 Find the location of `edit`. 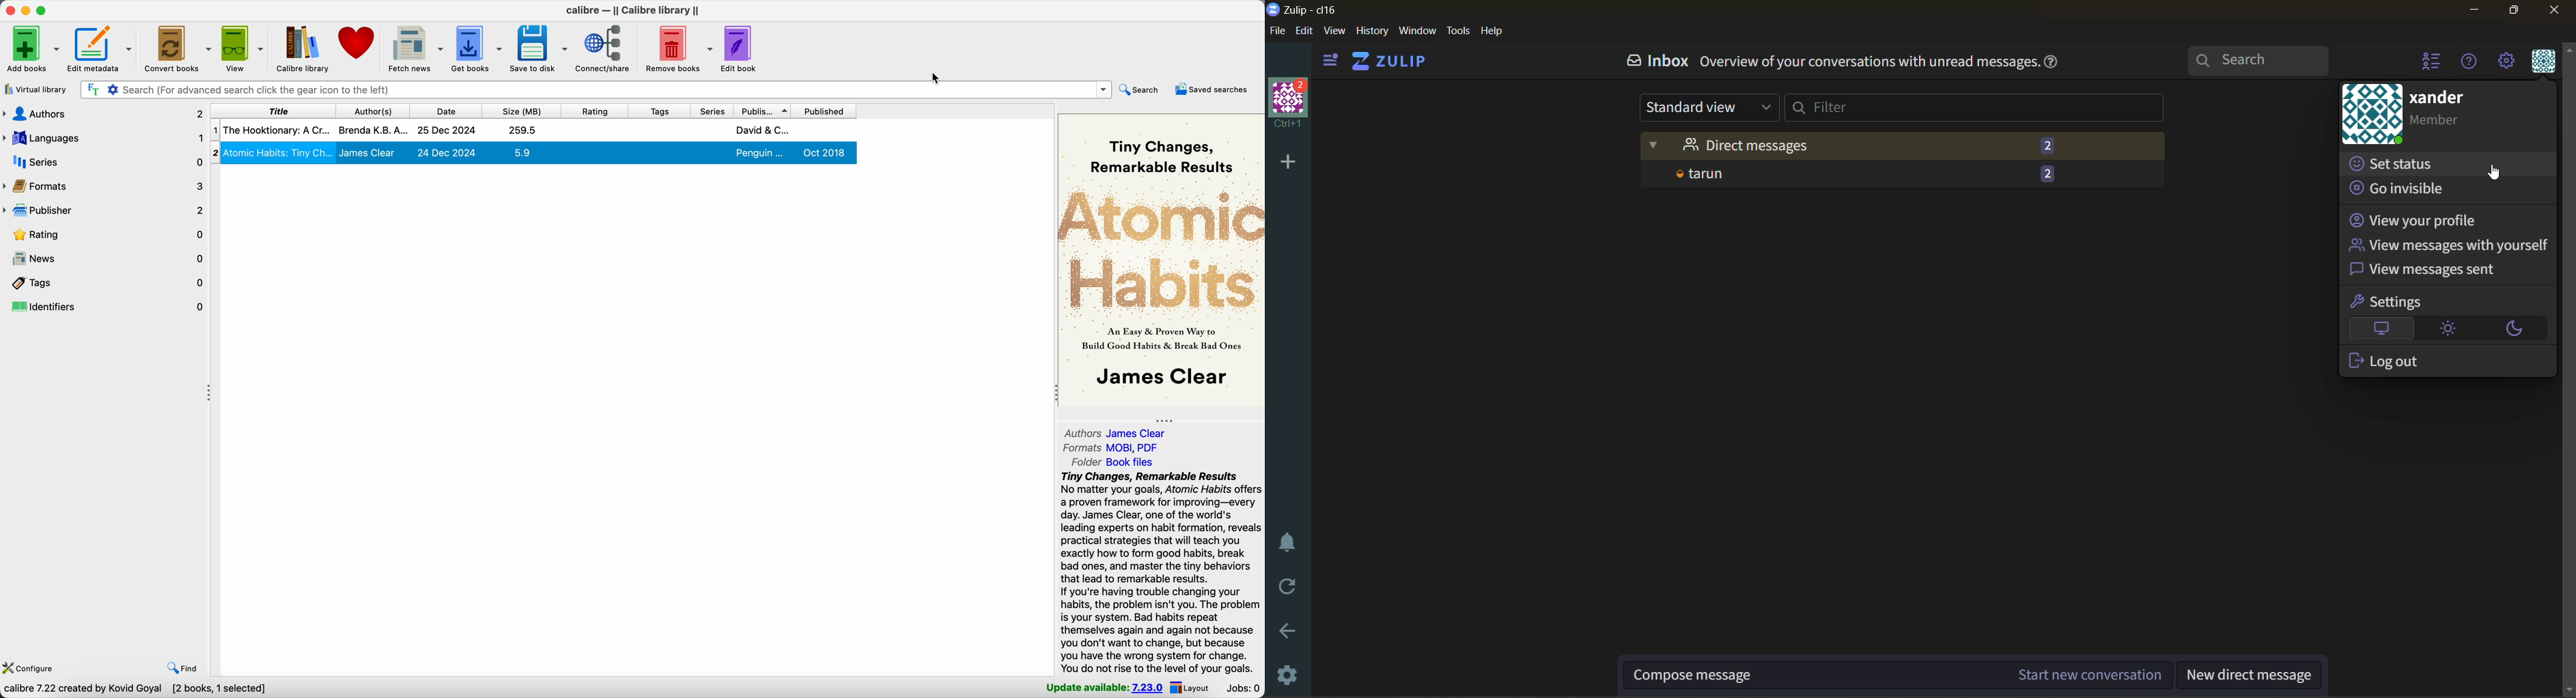

edit is located at coordinates (1308, 31).